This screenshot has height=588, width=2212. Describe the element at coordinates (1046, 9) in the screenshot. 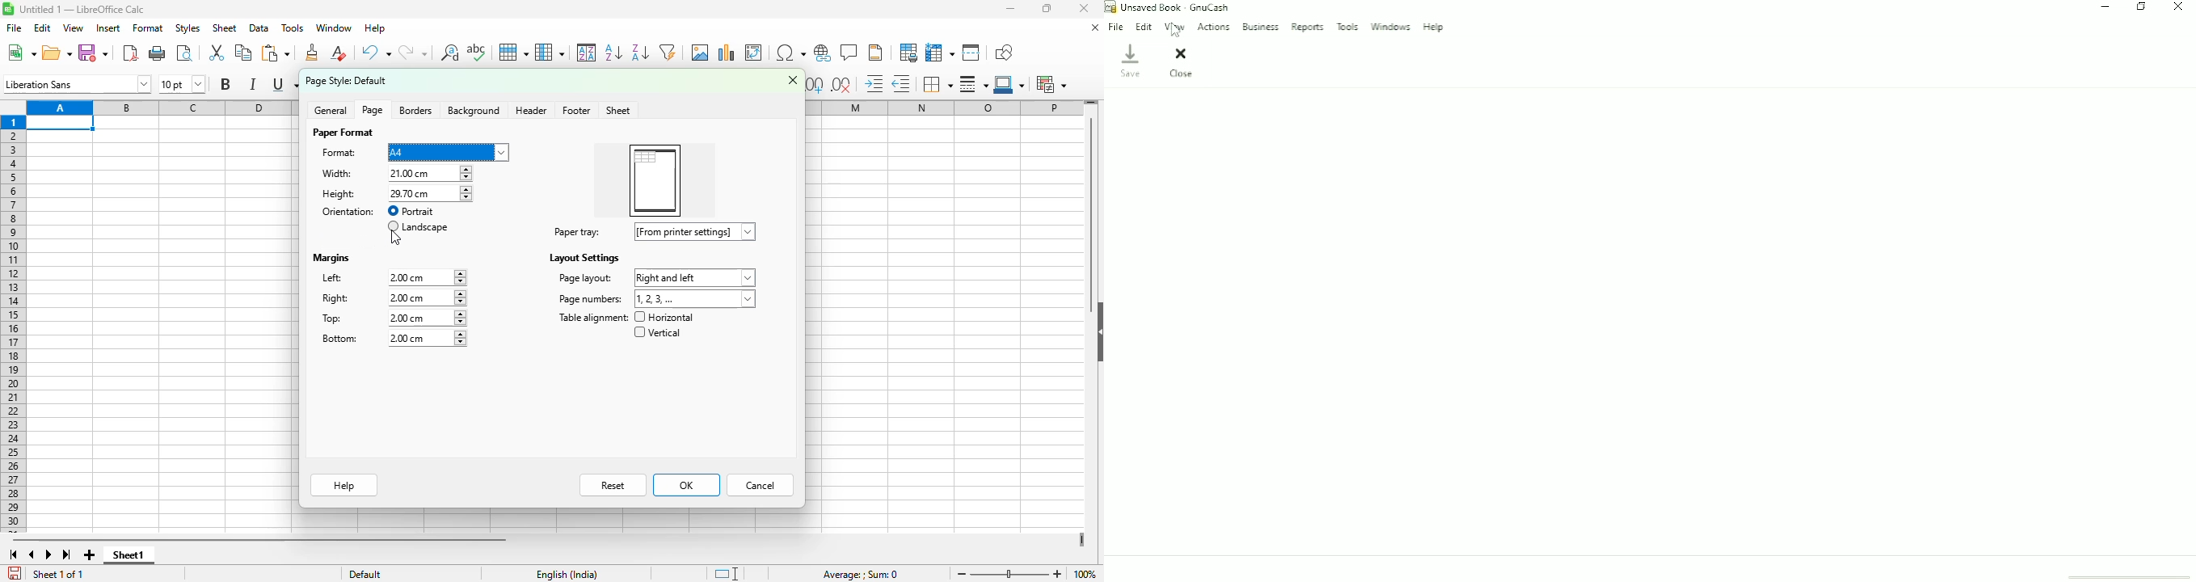

I see `maximize` at that location.